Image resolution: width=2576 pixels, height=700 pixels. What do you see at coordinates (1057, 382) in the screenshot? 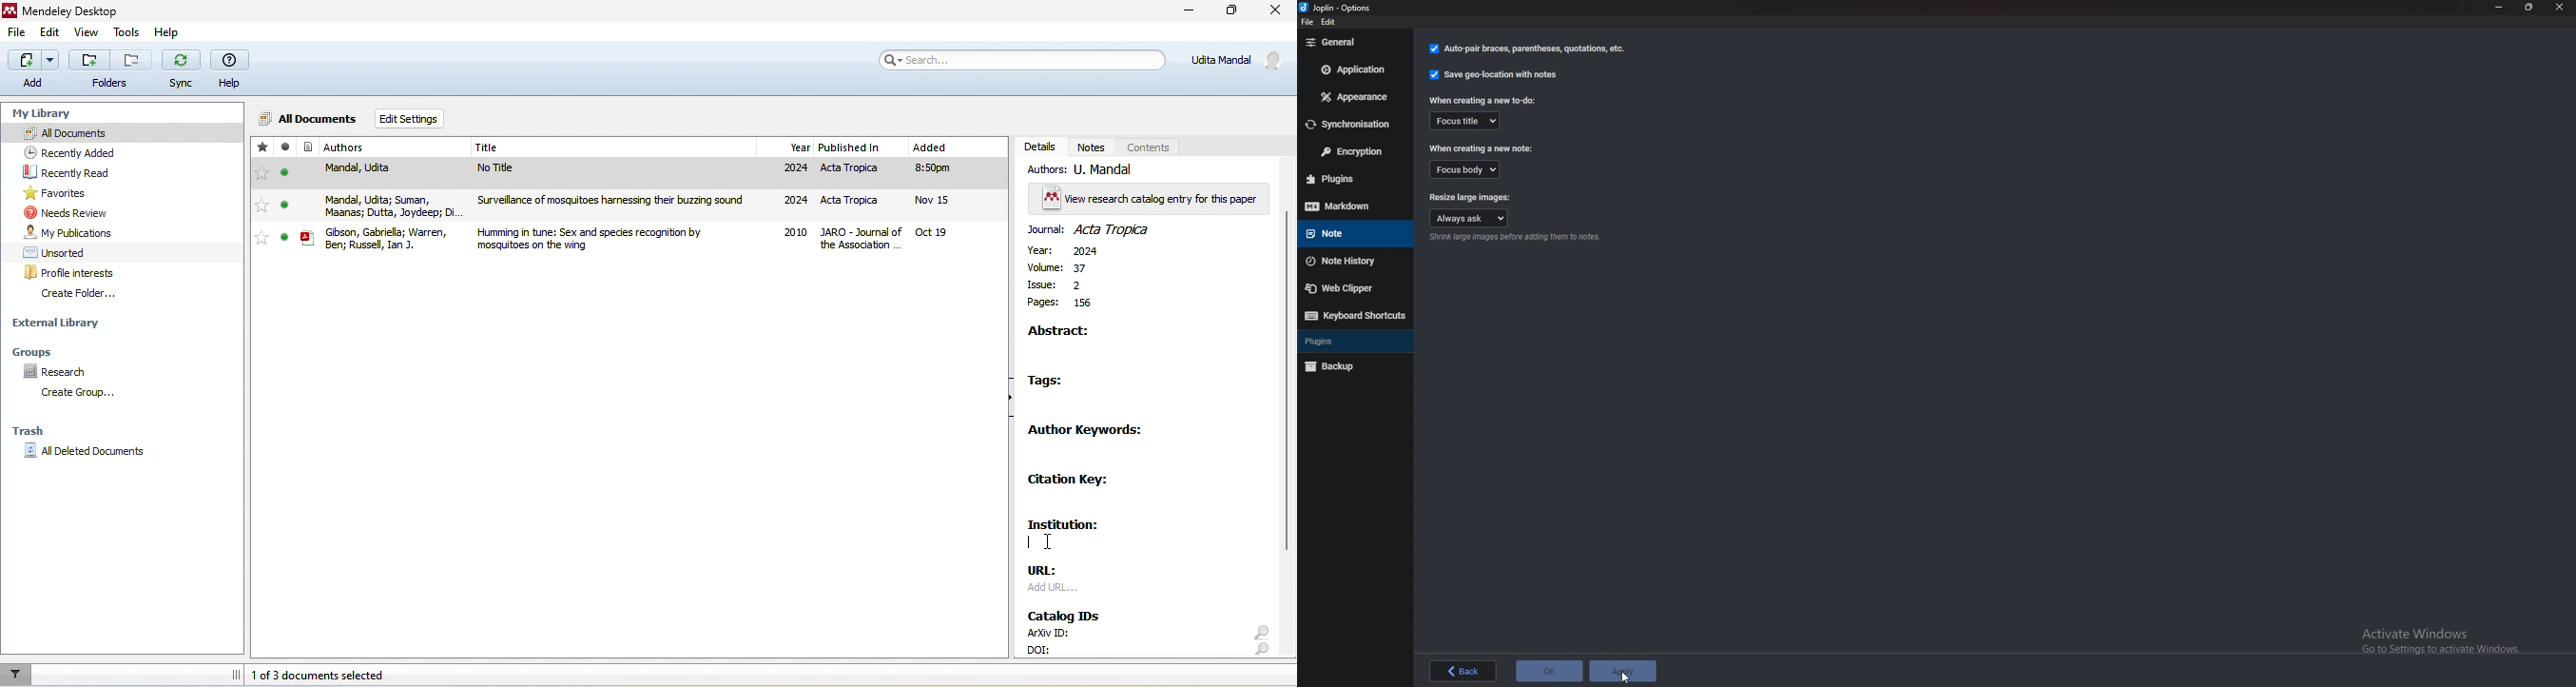
I see `tags` at bounding box center [1057, 382].